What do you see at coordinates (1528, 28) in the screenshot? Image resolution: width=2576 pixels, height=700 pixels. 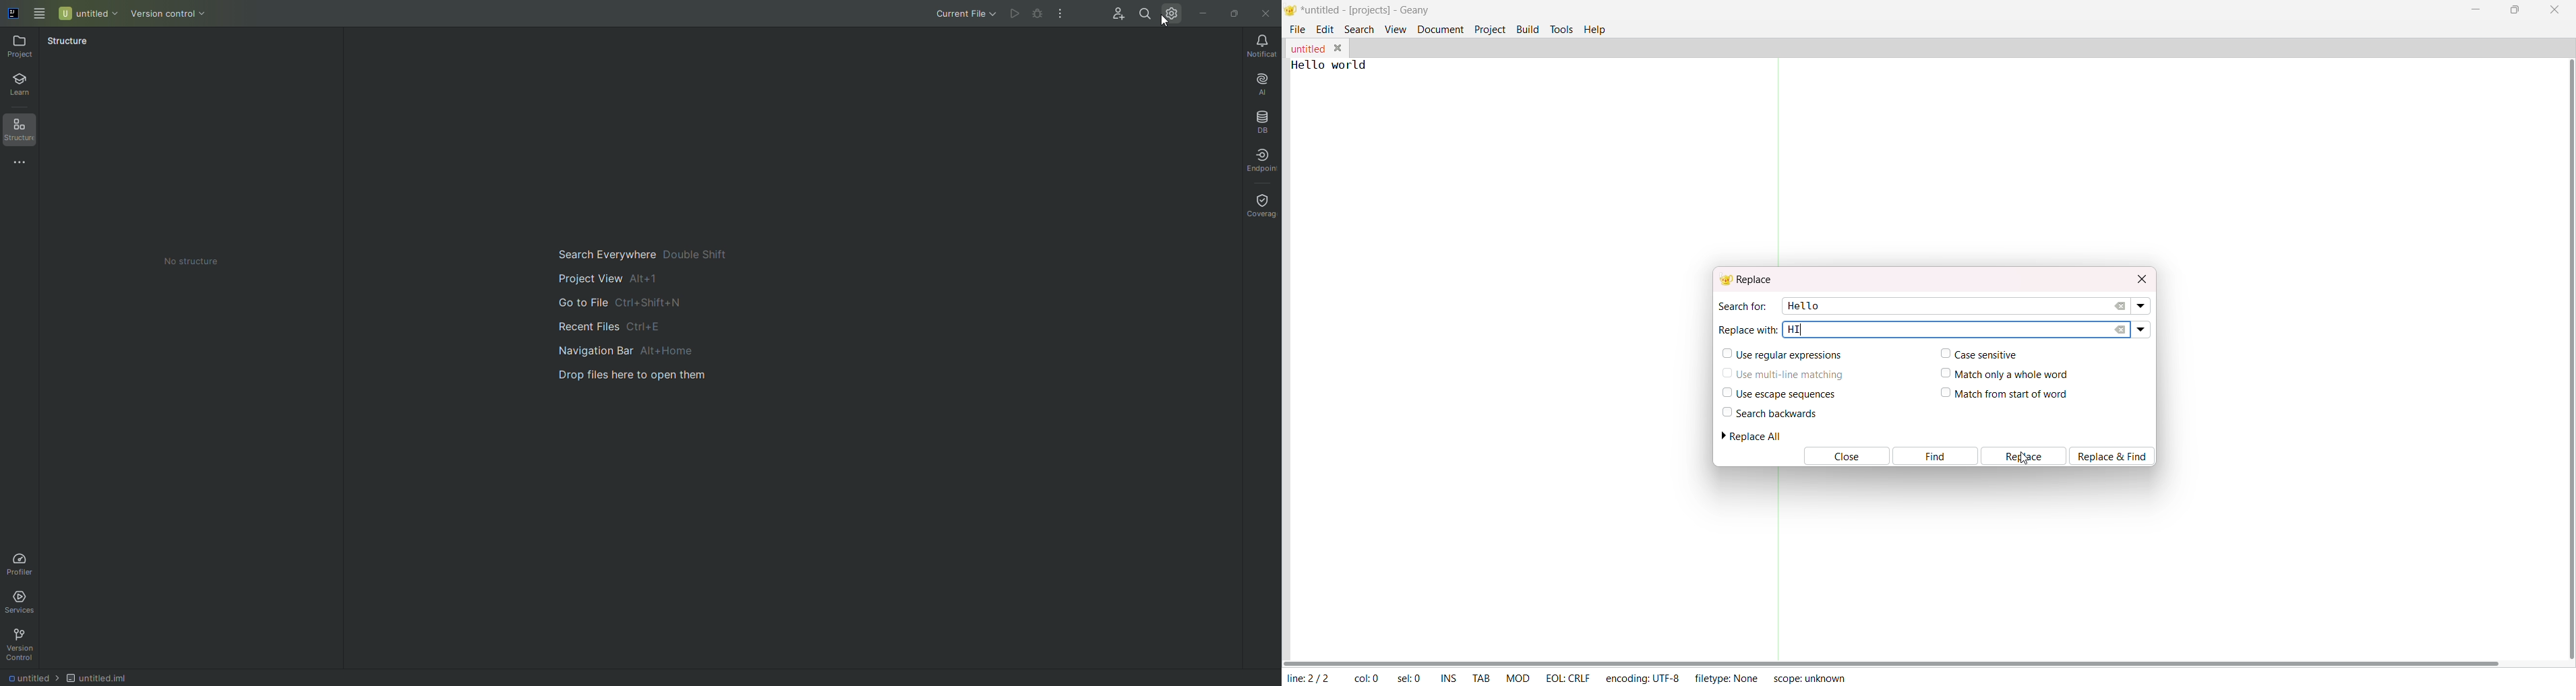 I see `build` at bounding box center [1528, 28].